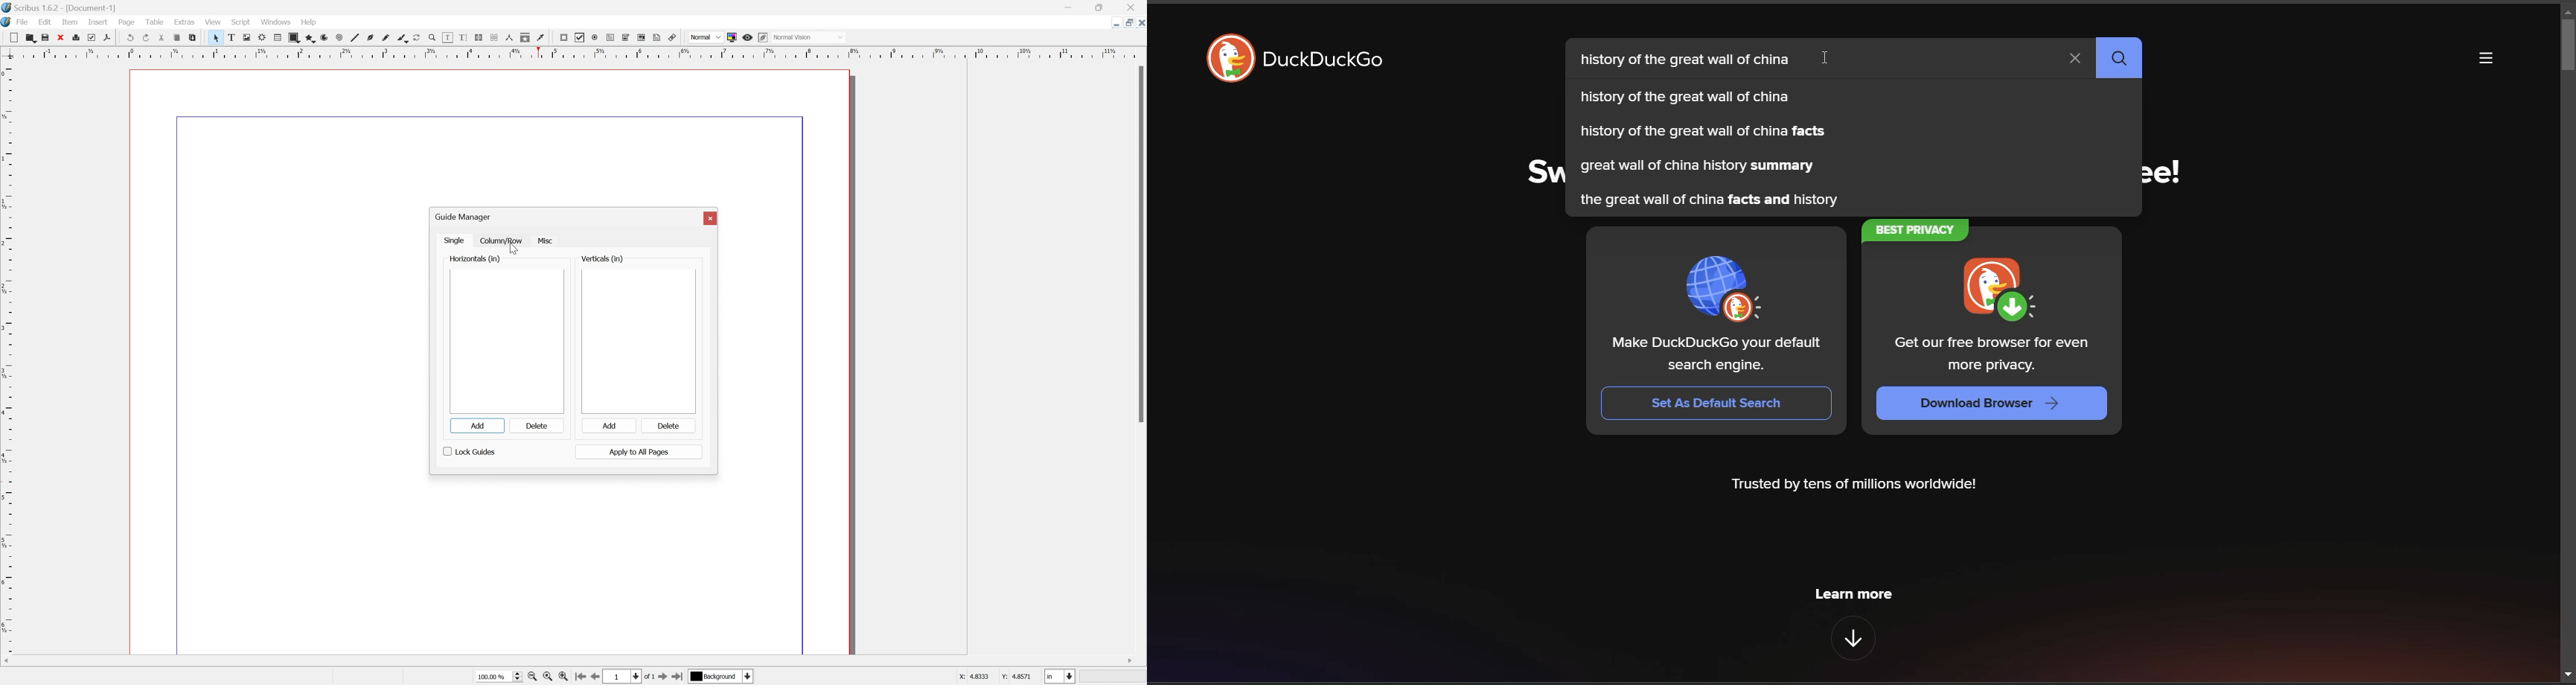  What do you see at coordinates (627, 37) in the screenshot?
I see `pdf combo box` at bounding box center [627, 37].